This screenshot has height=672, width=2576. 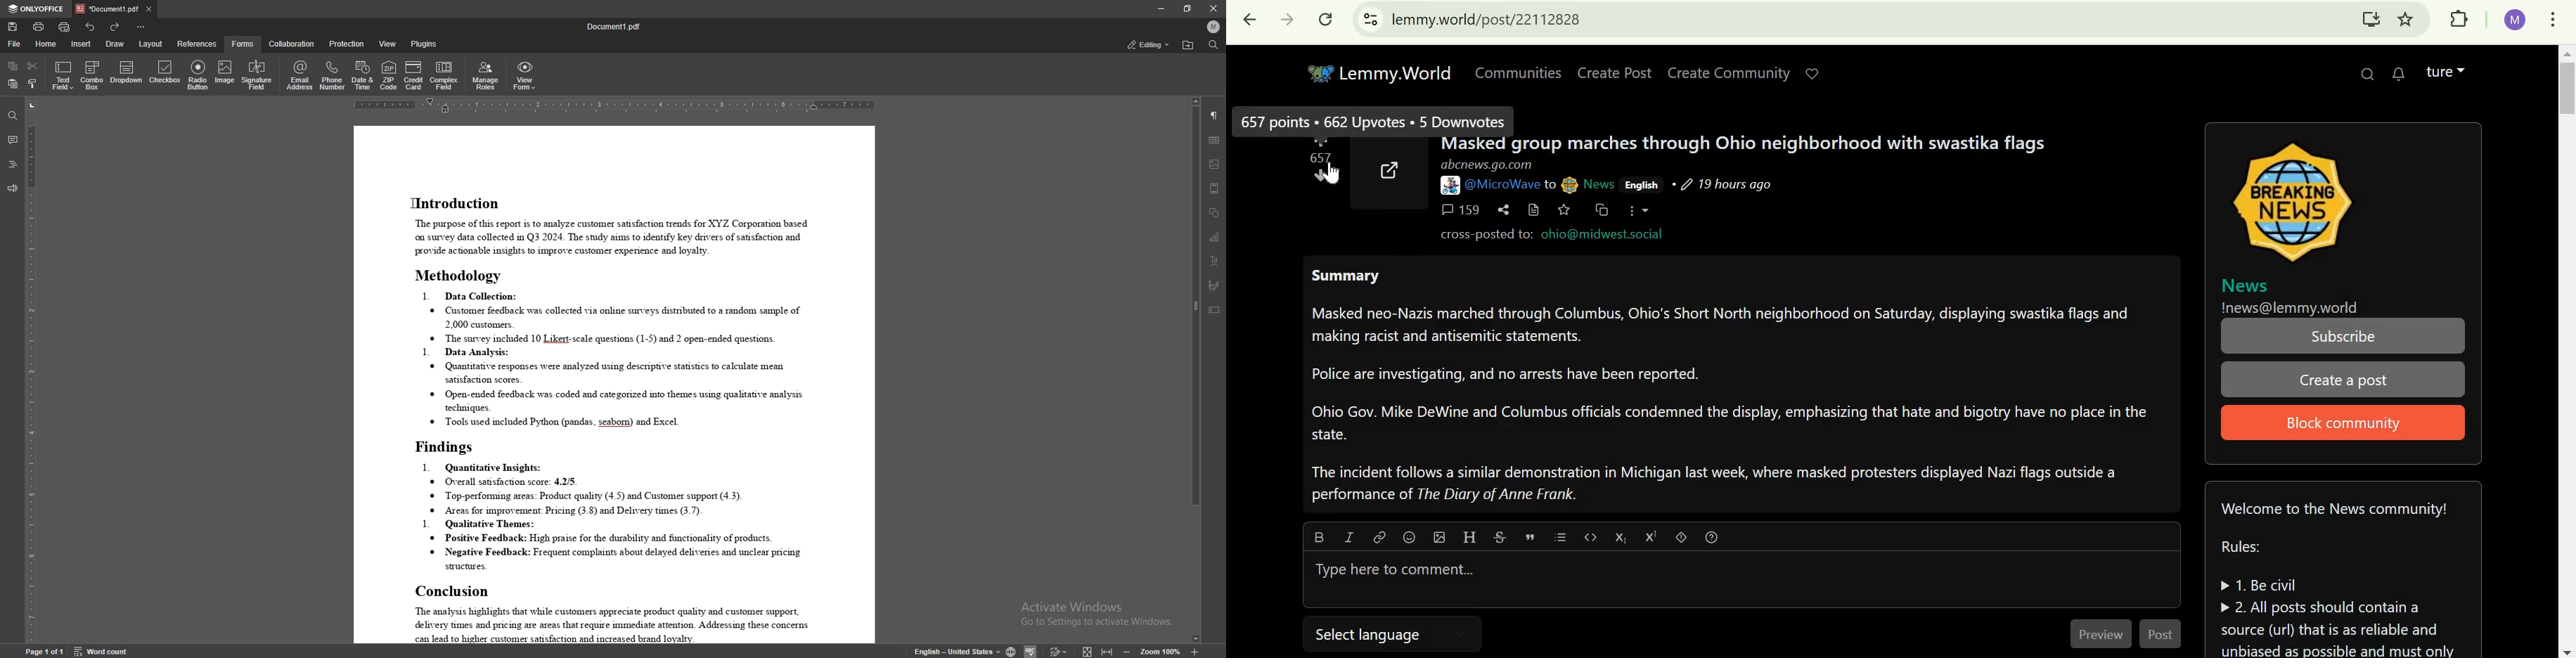 What do you see at coordinates (2367, 73) in the screenshot?
I see `search` at bounding box center [2367, 73].